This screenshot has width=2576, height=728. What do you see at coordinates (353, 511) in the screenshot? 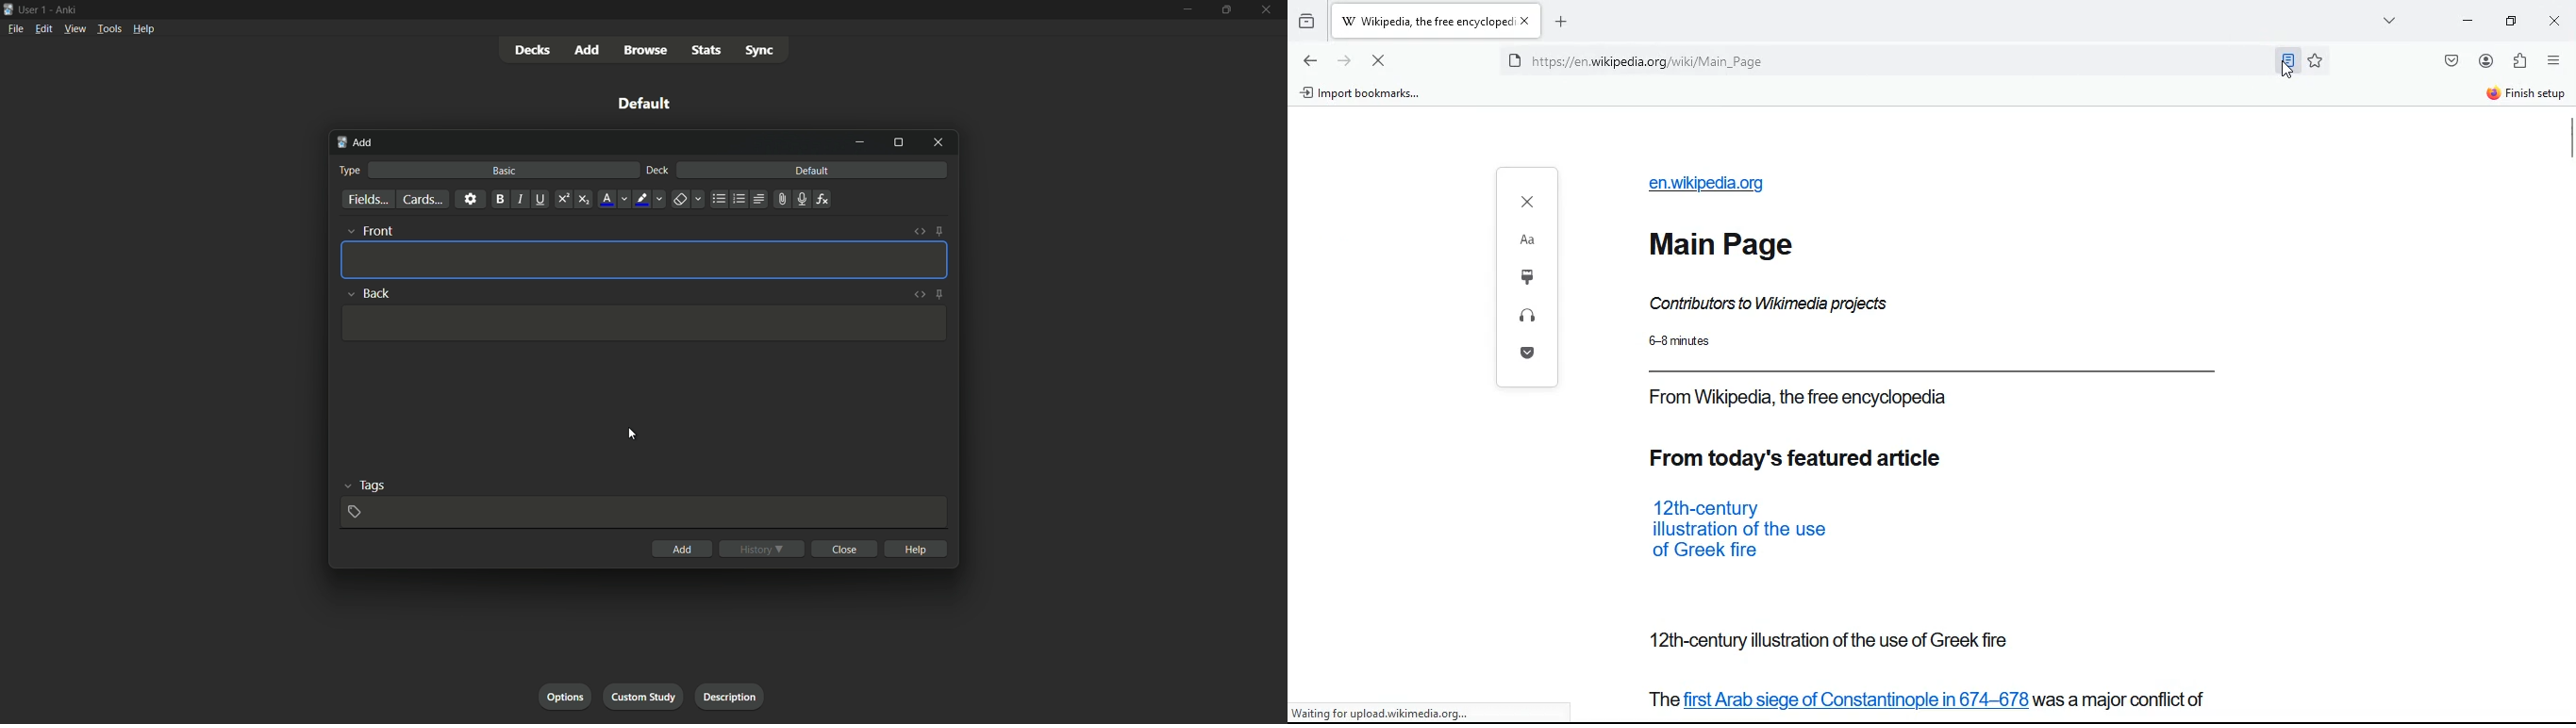
I see `add tag` at bounding box center [353, 511].